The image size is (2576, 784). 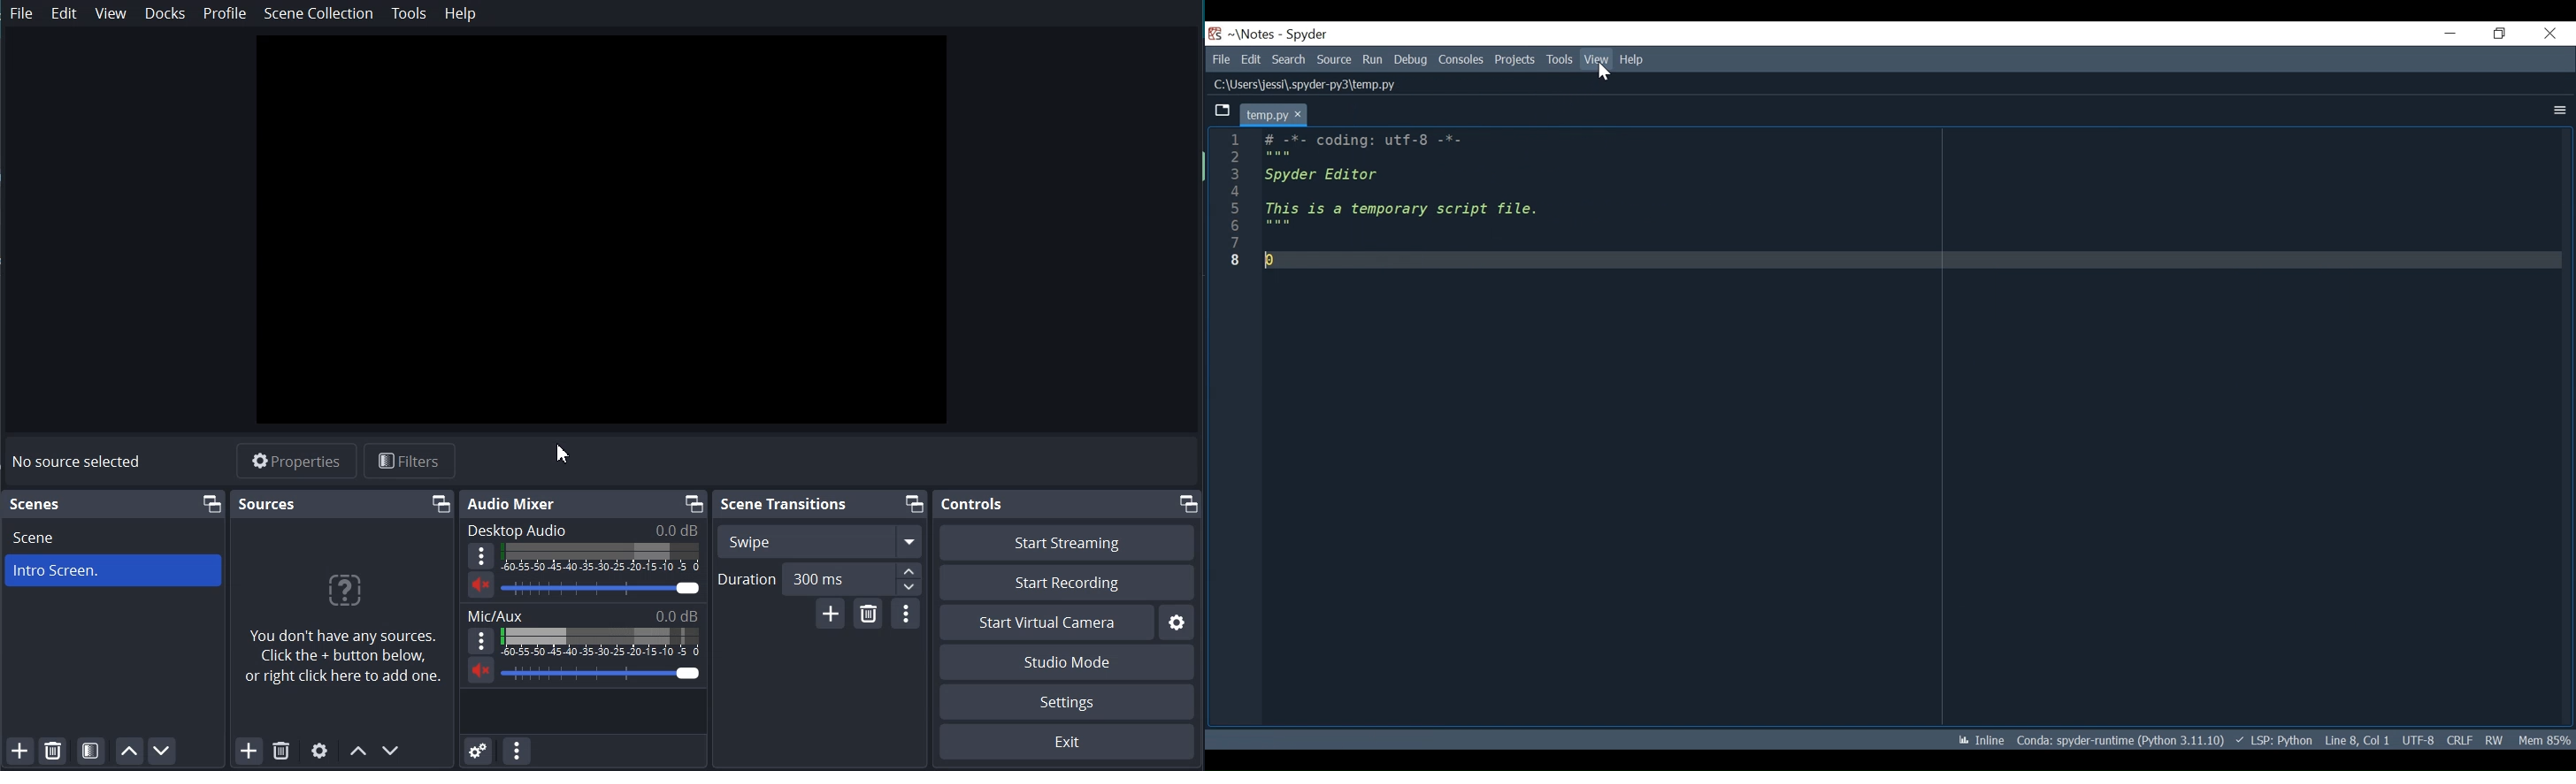 I want to click on More, so click(x=480, y=555).